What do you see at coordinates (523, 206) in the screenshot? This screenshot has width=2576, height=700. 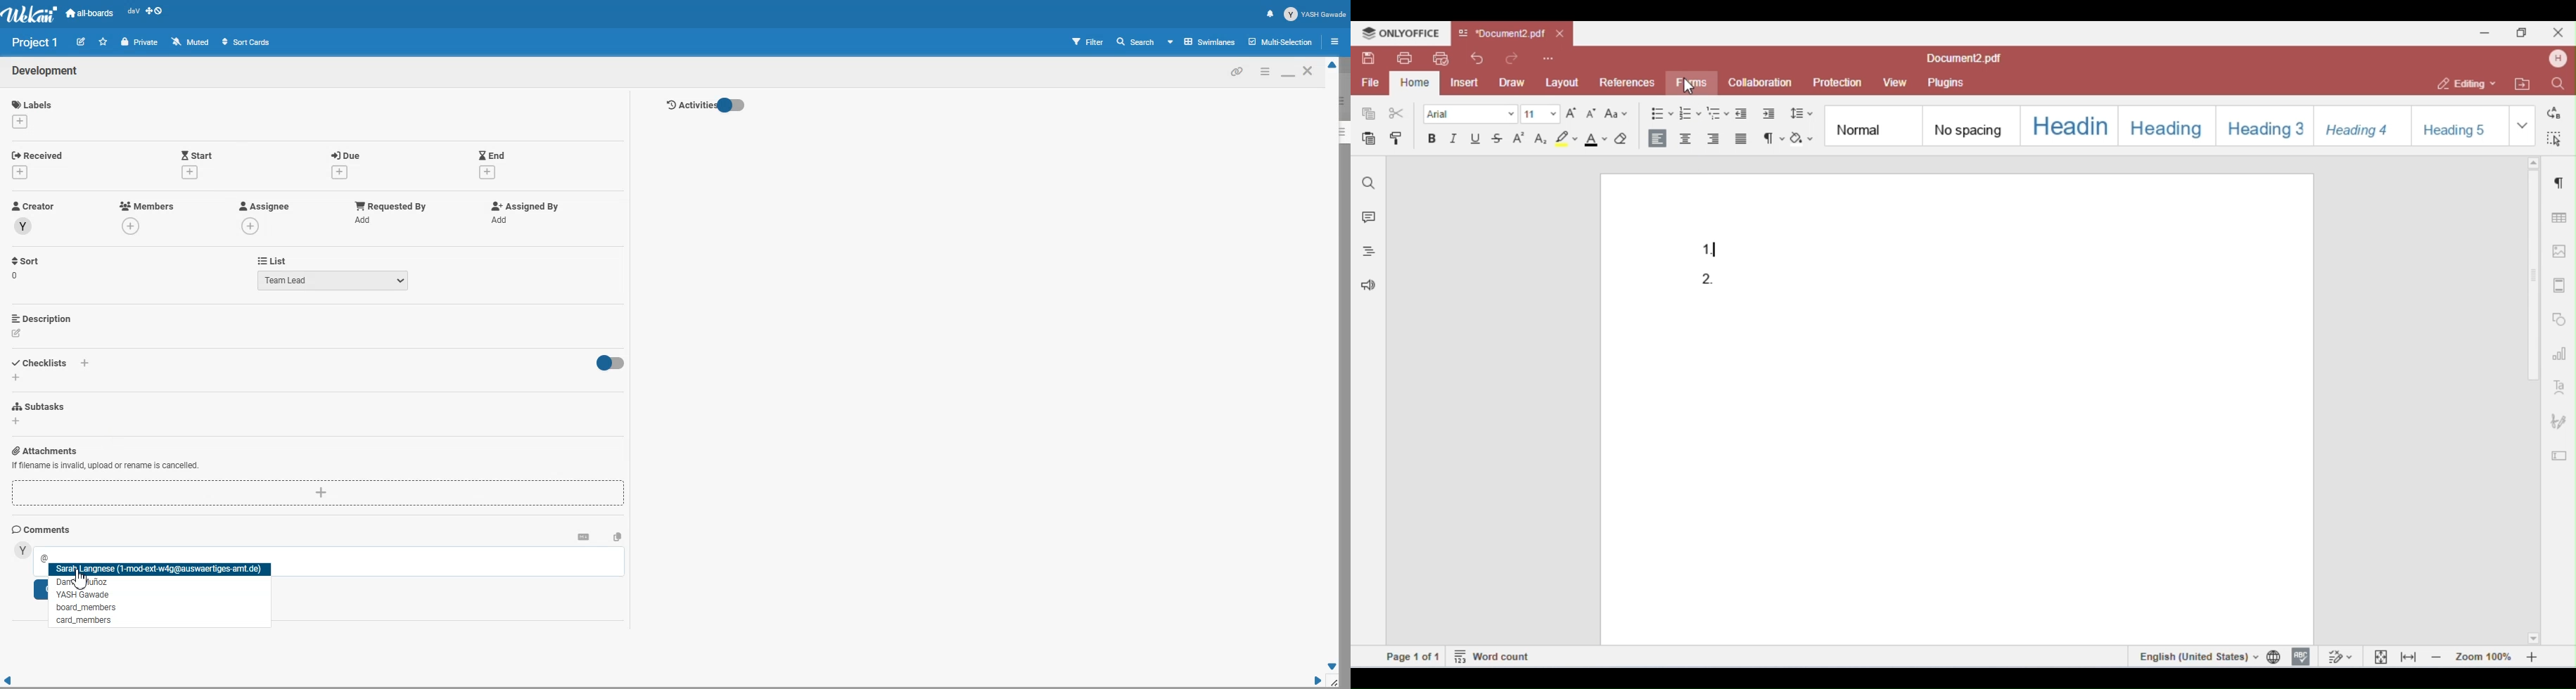 I see `Add Assigned By` at bounding box center [523, 206].